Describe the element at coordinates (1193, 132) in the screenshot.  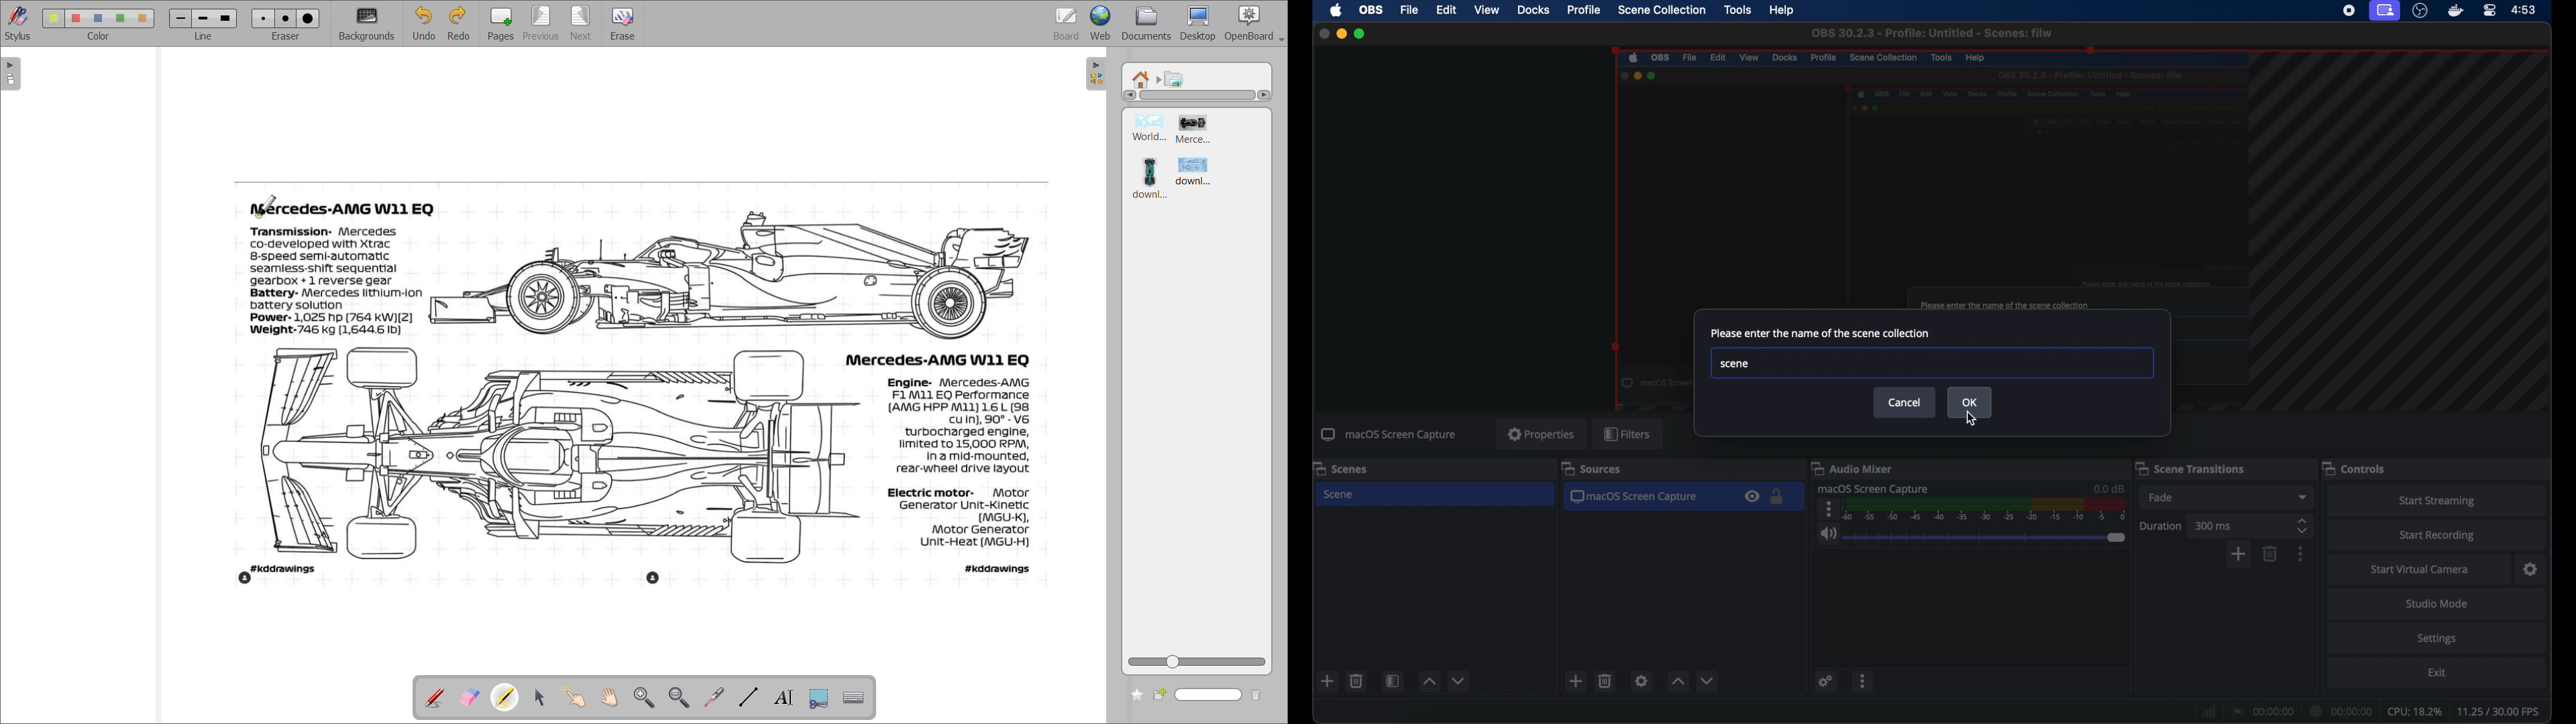
I see `image 2` at that location.